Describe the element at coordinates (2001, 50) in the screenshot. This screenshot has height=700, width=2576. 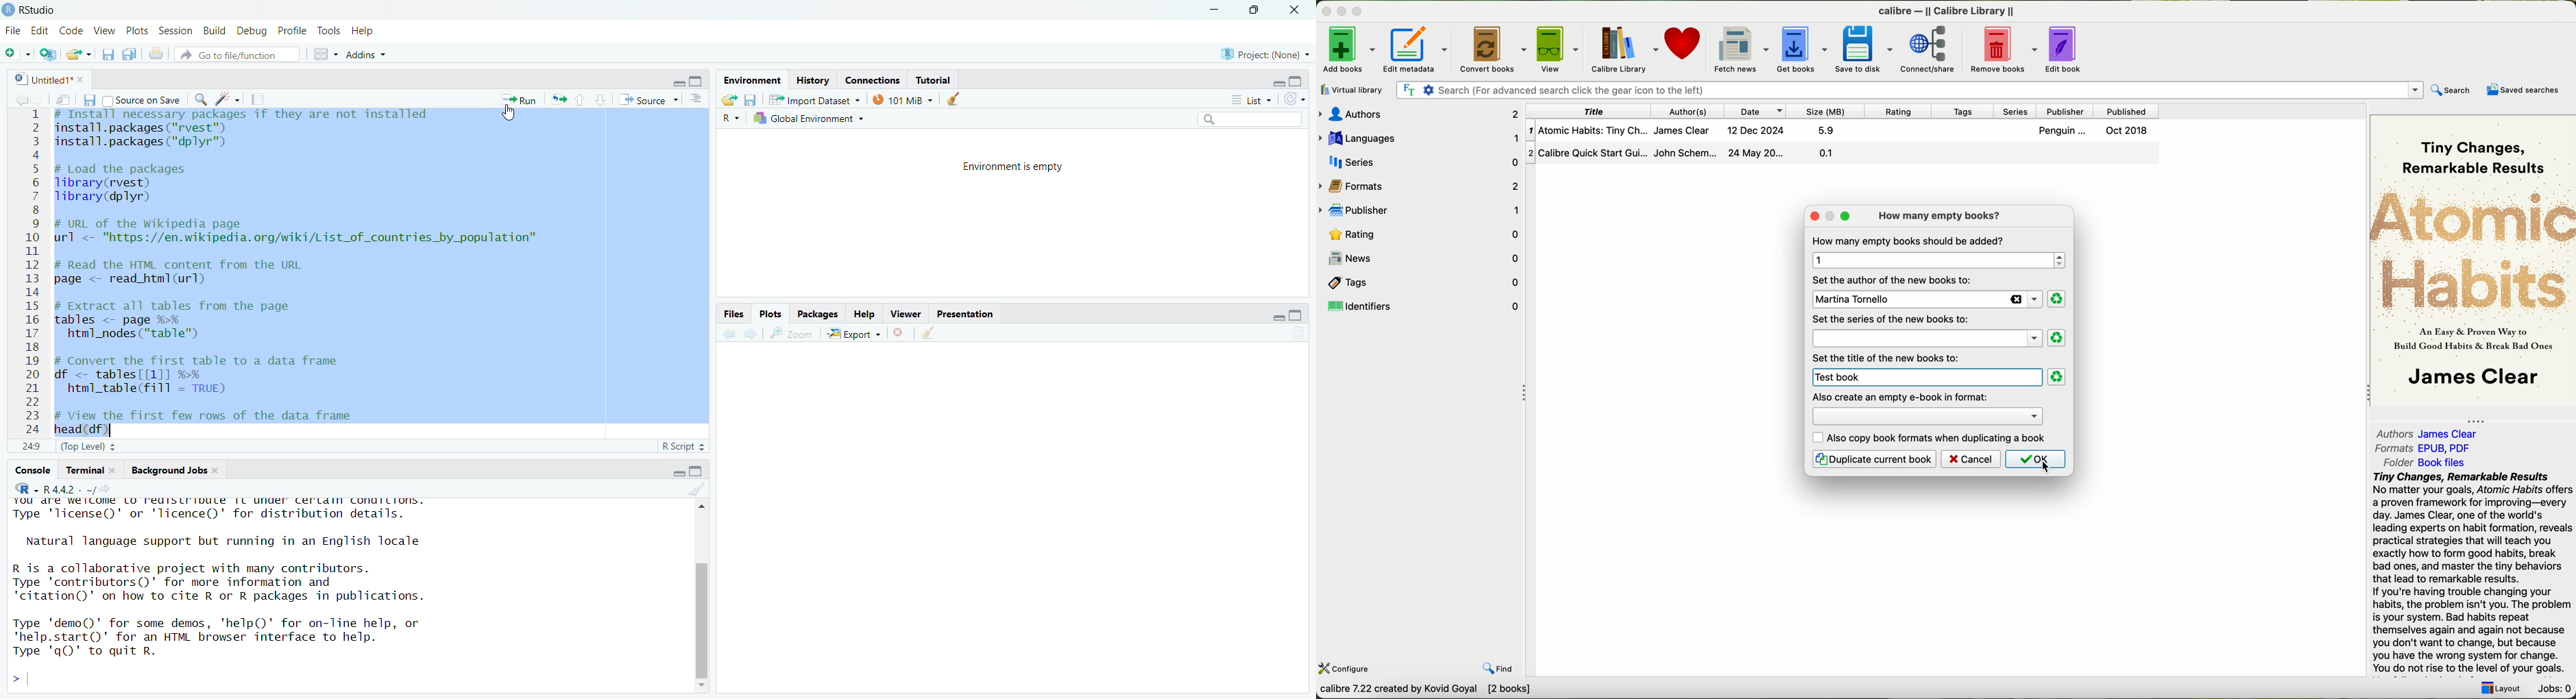
I see `remove books` at that location.